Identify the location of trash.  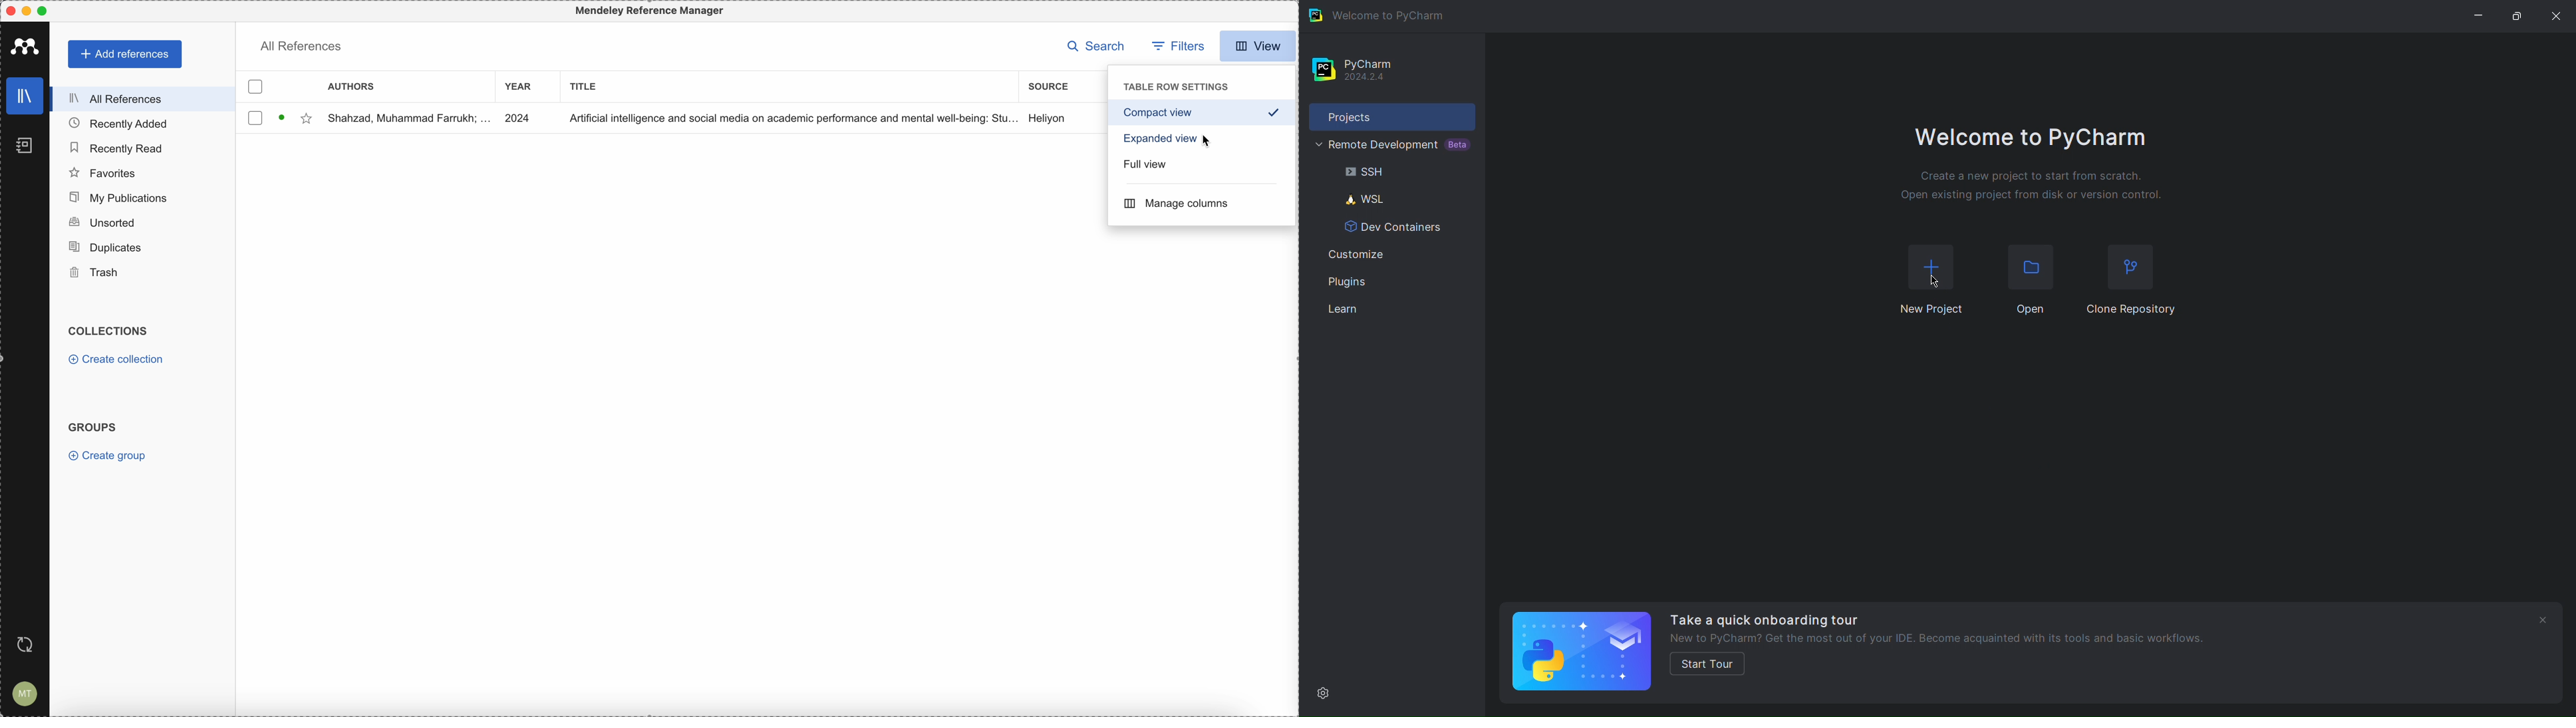
(93, 273).